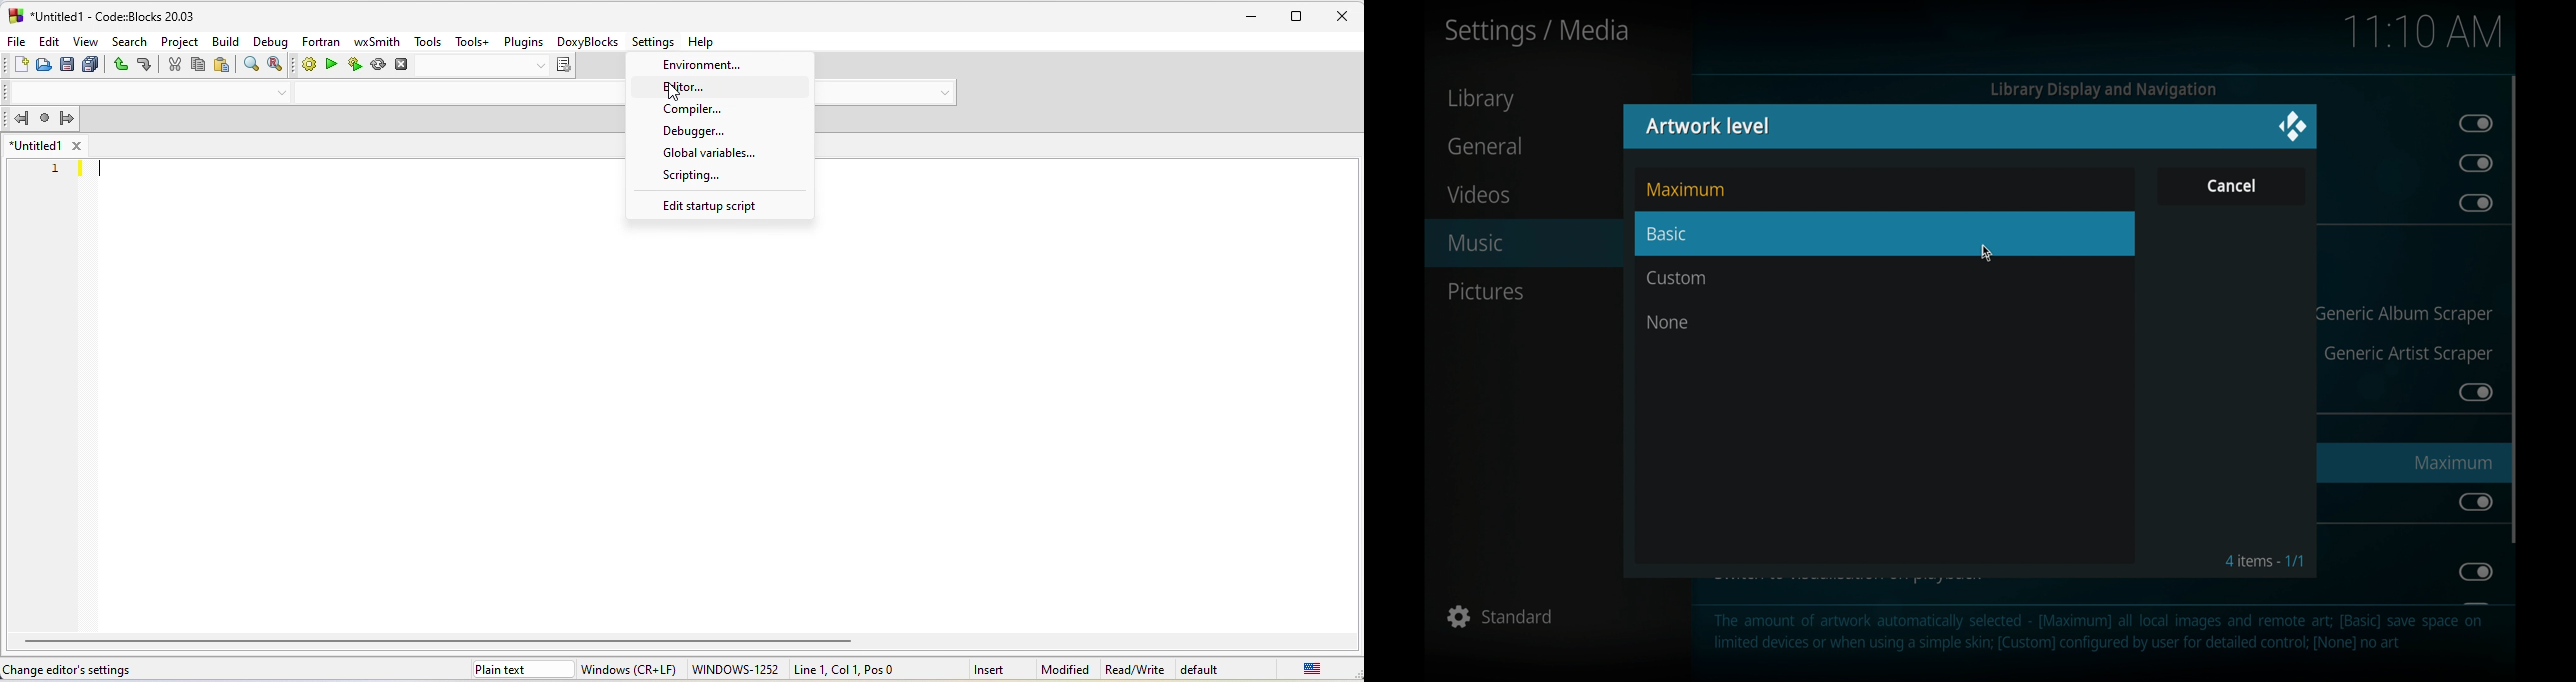 The height and width of the screenshot is (700, 2576). I want to click on 1, so click(57, 170).